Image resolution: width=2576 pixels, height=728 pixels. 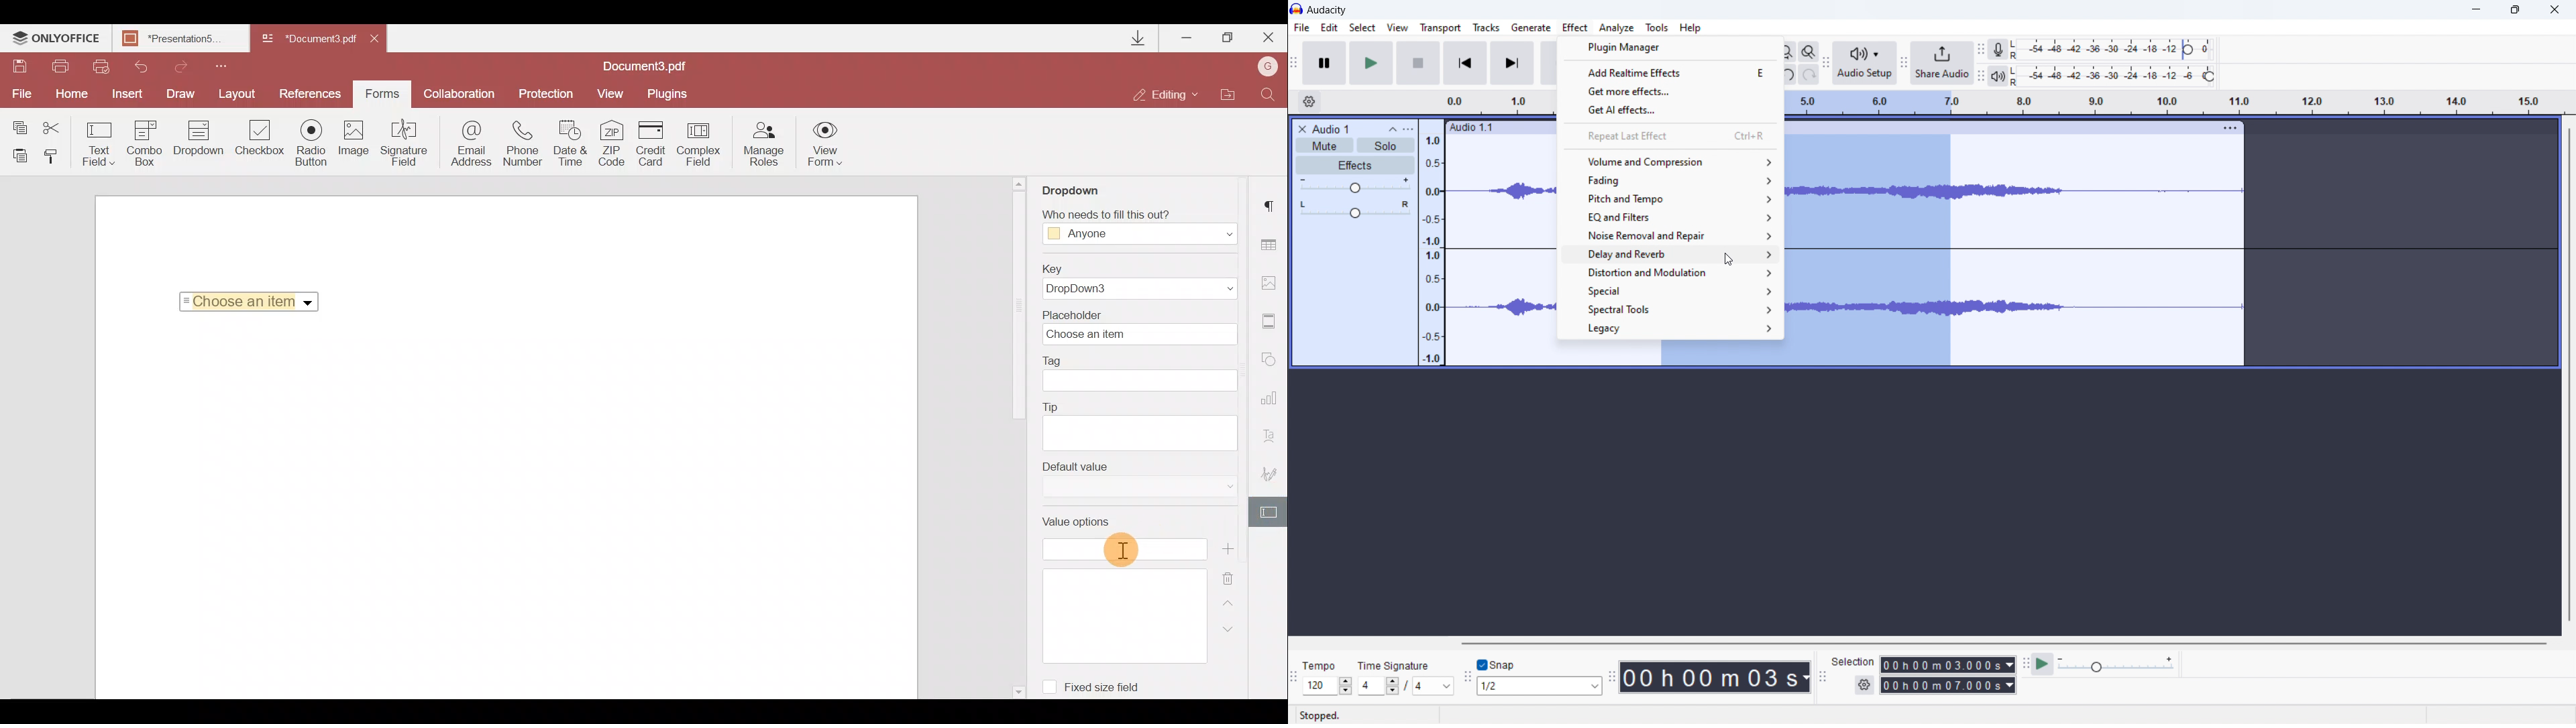 I want to click on snapping toolbar, so click(x=1467, y=680).